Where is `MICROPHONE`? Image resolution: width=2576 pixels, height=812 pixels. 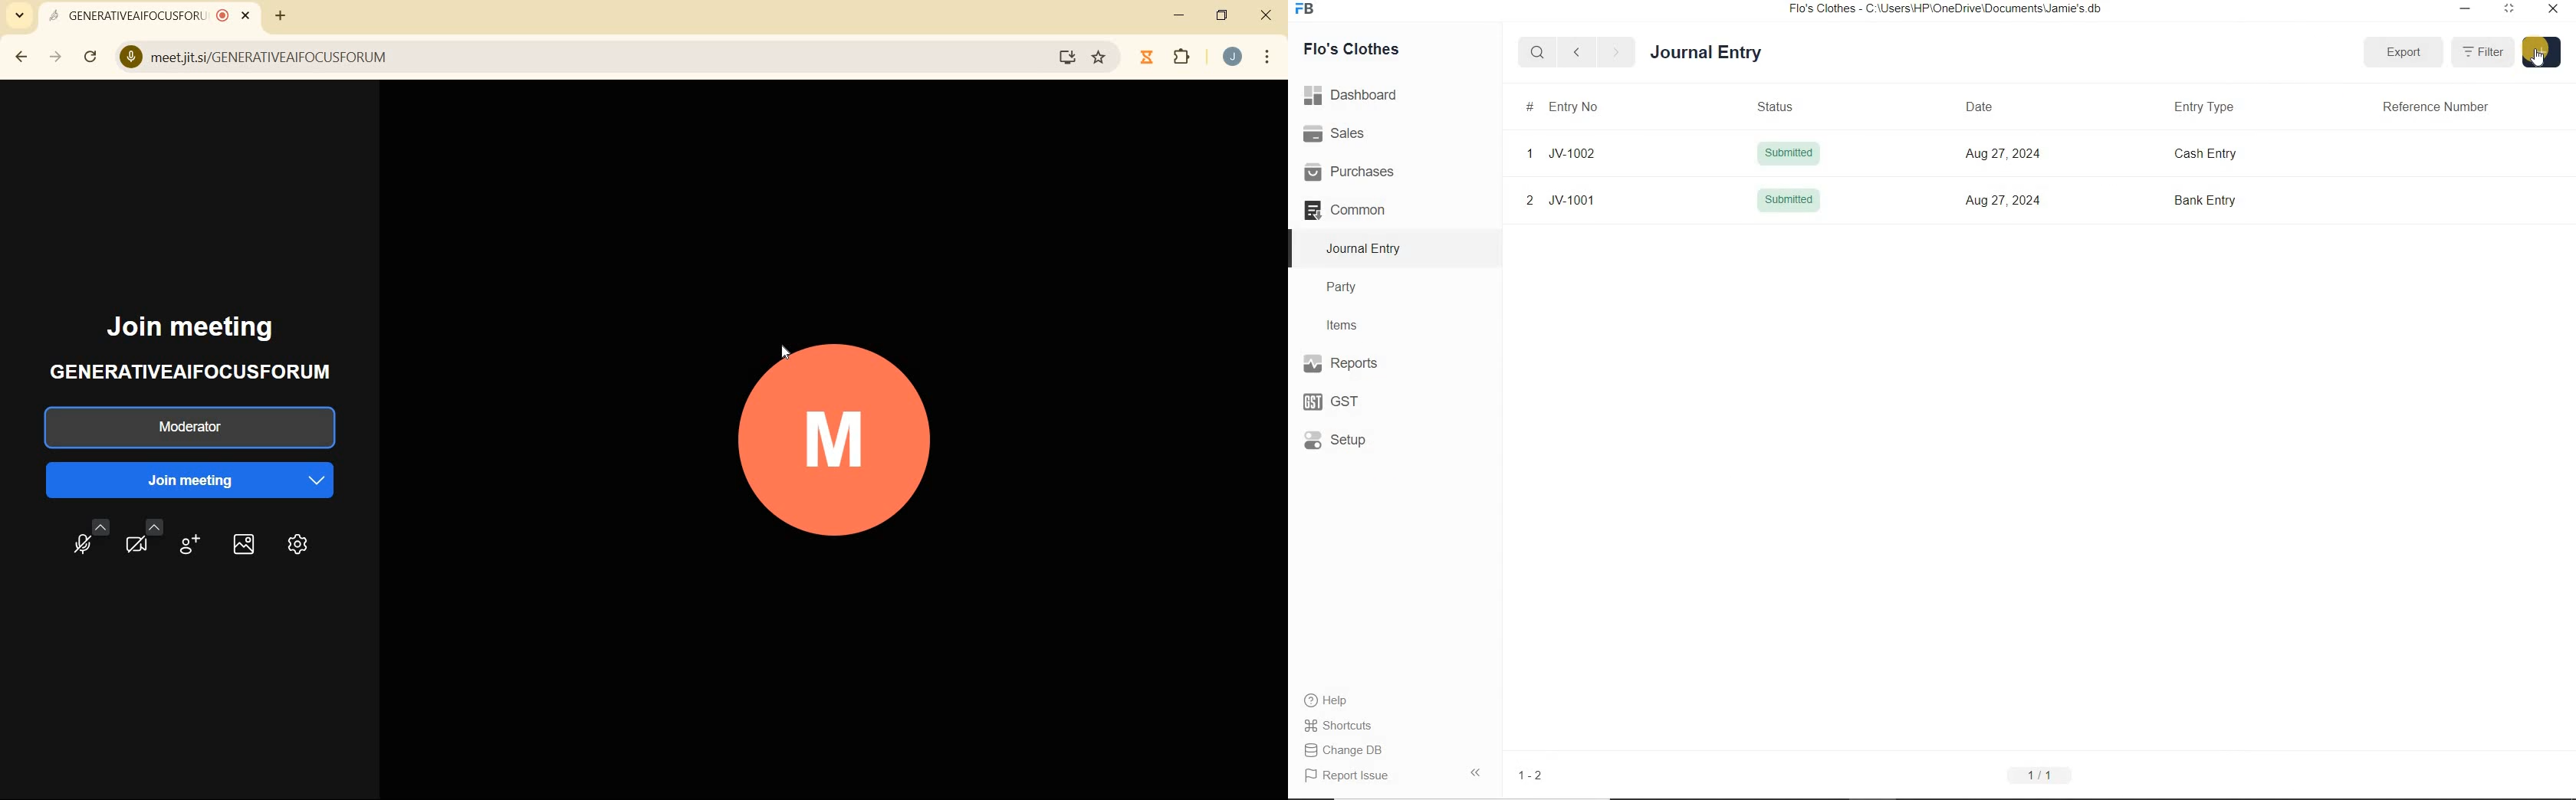
MICROPHONE is located at coordinates (82, 542).